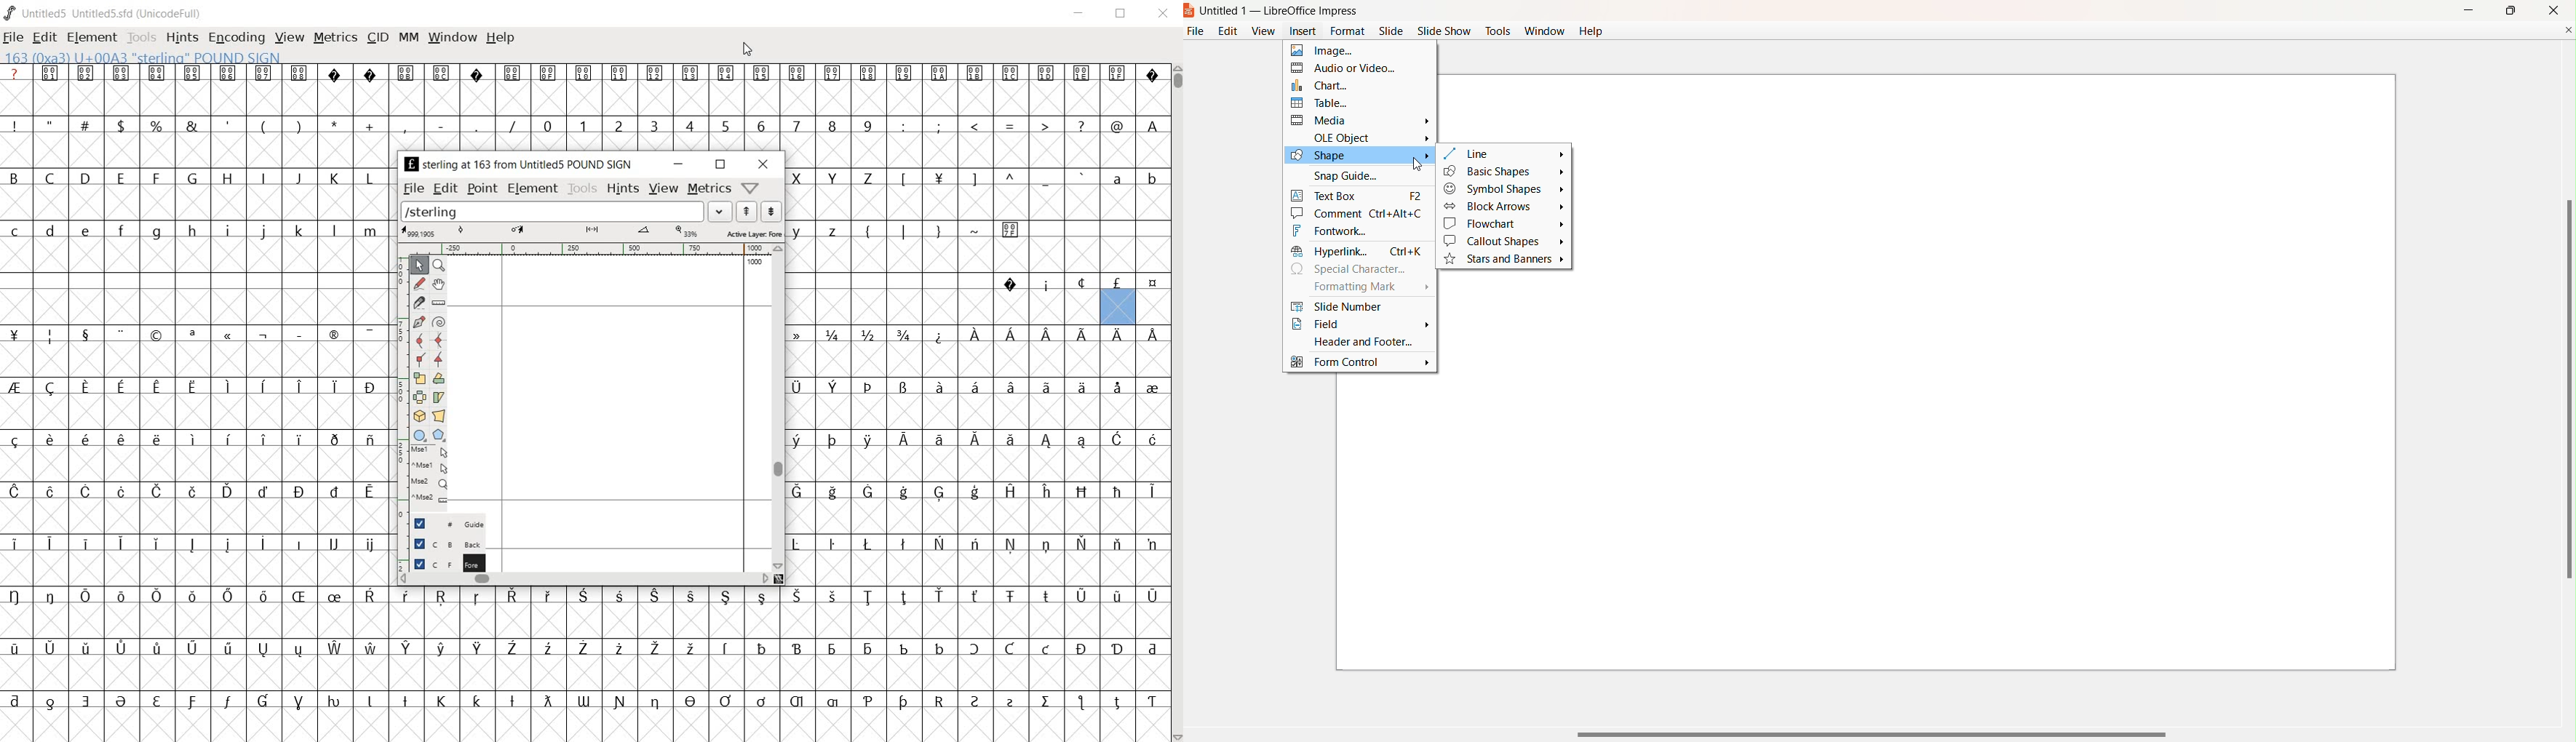  What do you see at coordinates (1263, 31) in the screenshot?
I see `View` at bounding box center [1263, 31].